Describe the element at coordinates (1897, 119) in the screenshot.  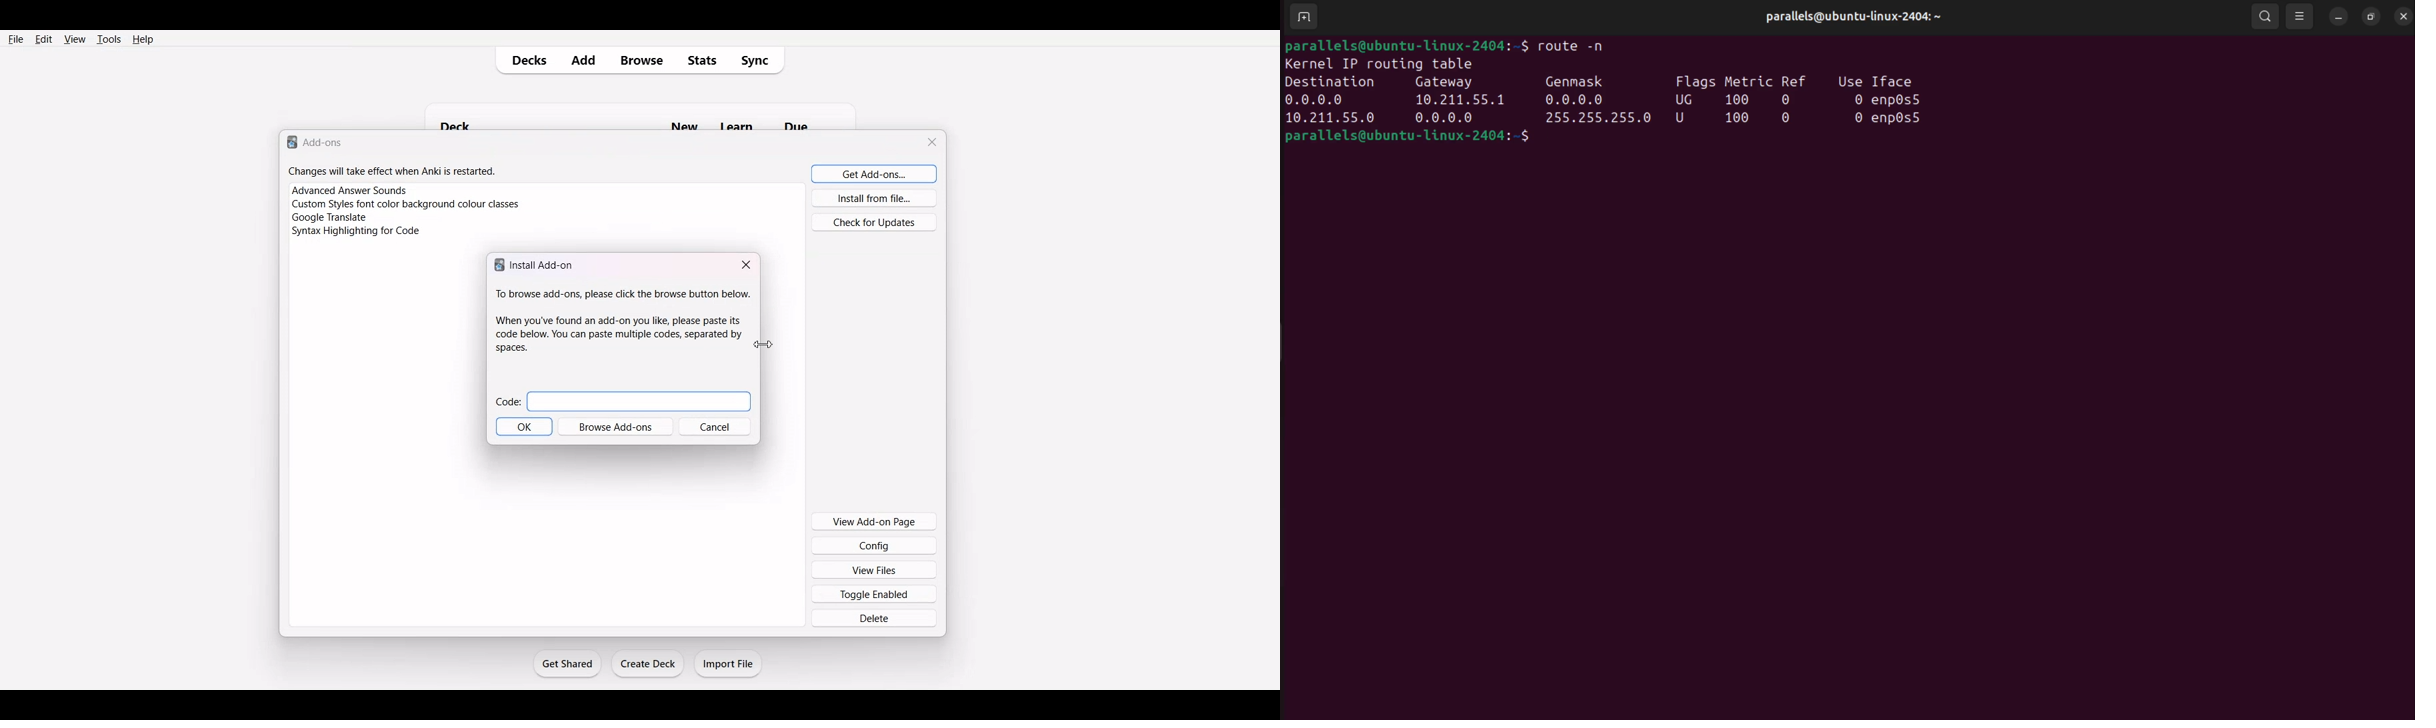
I see `0 enp0s5` at that location.